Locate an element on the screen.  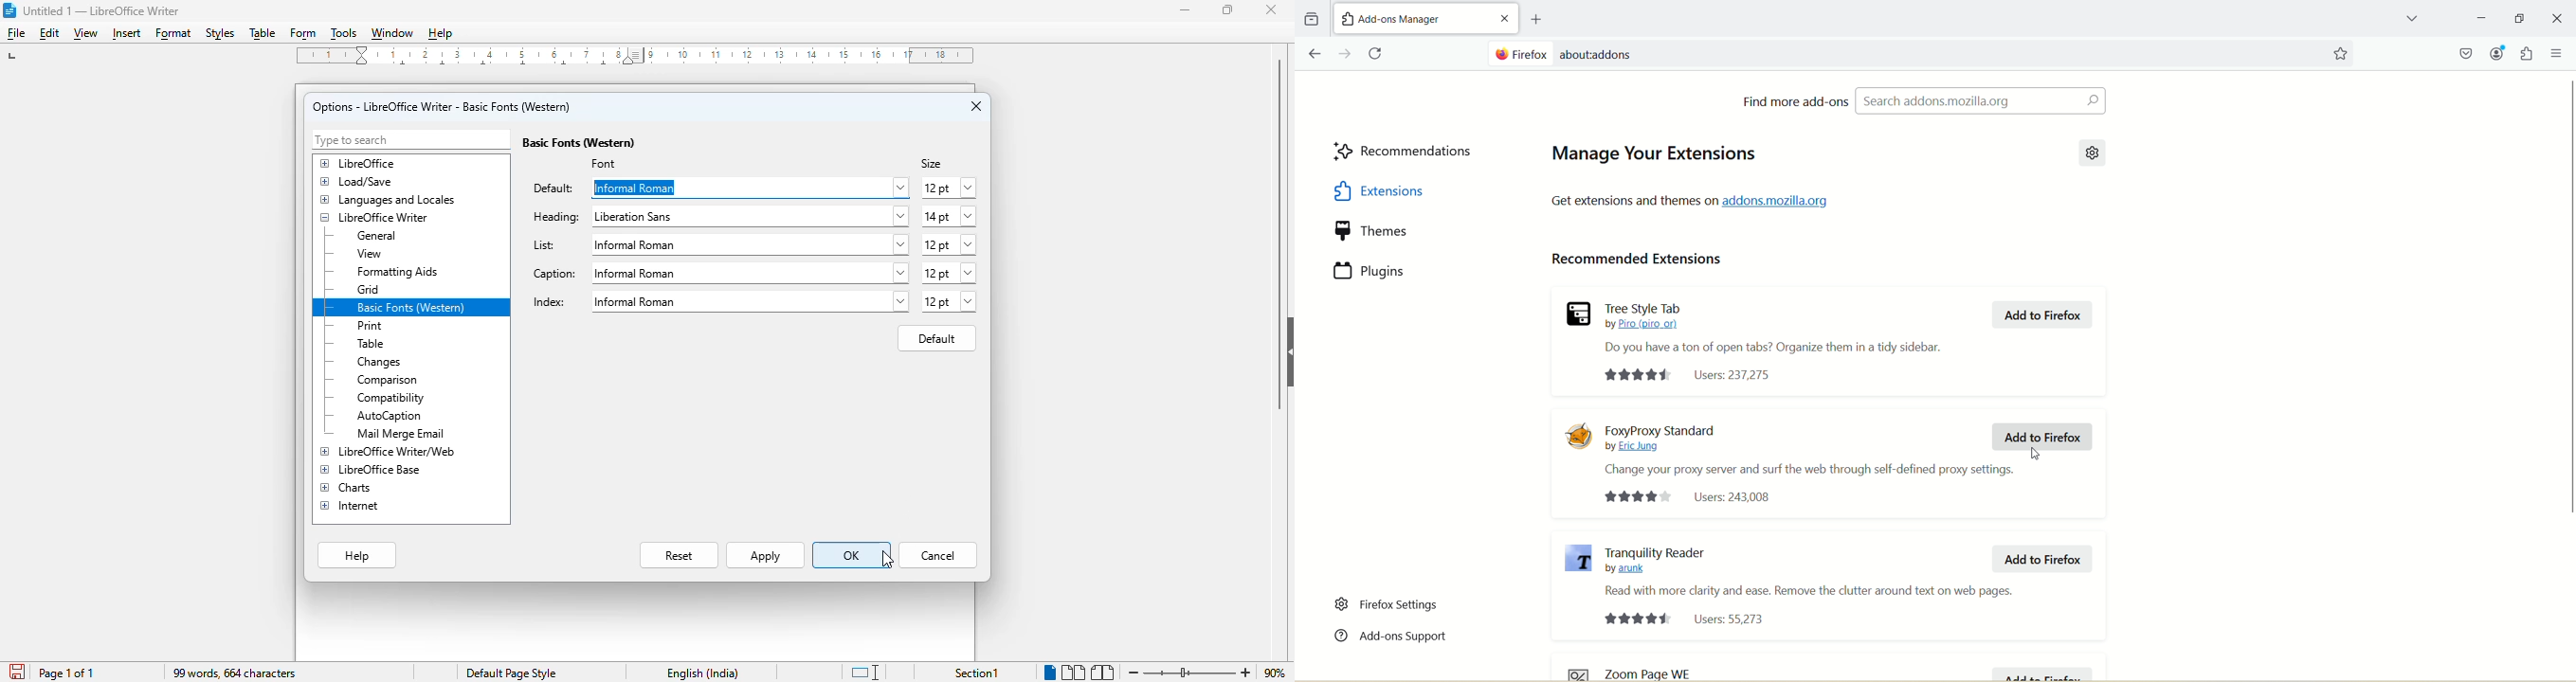
formatting aids is located at coordinates (397, 272).